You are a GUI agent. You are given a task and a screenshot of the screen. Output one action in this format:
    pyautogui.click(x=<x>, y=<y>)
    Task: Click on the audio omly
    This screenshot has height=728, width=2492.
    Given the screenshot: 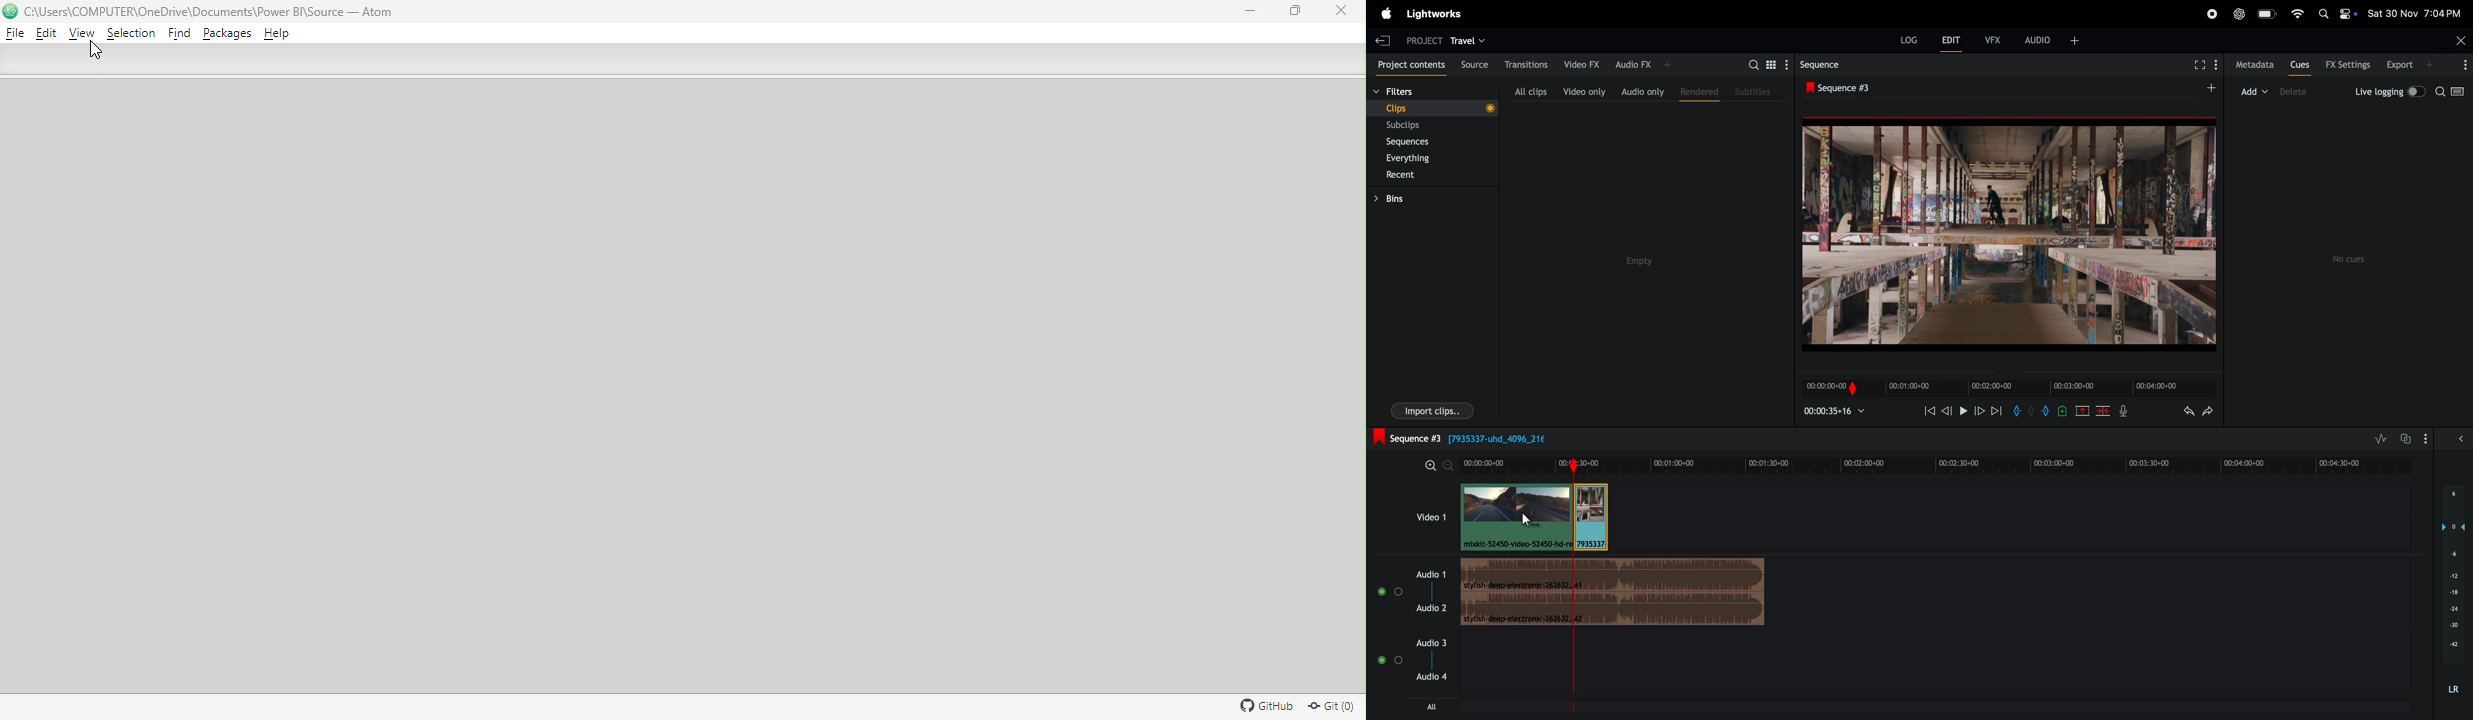 What is the action you would take?
    pyautogui.click(x=1642, y=90)
    